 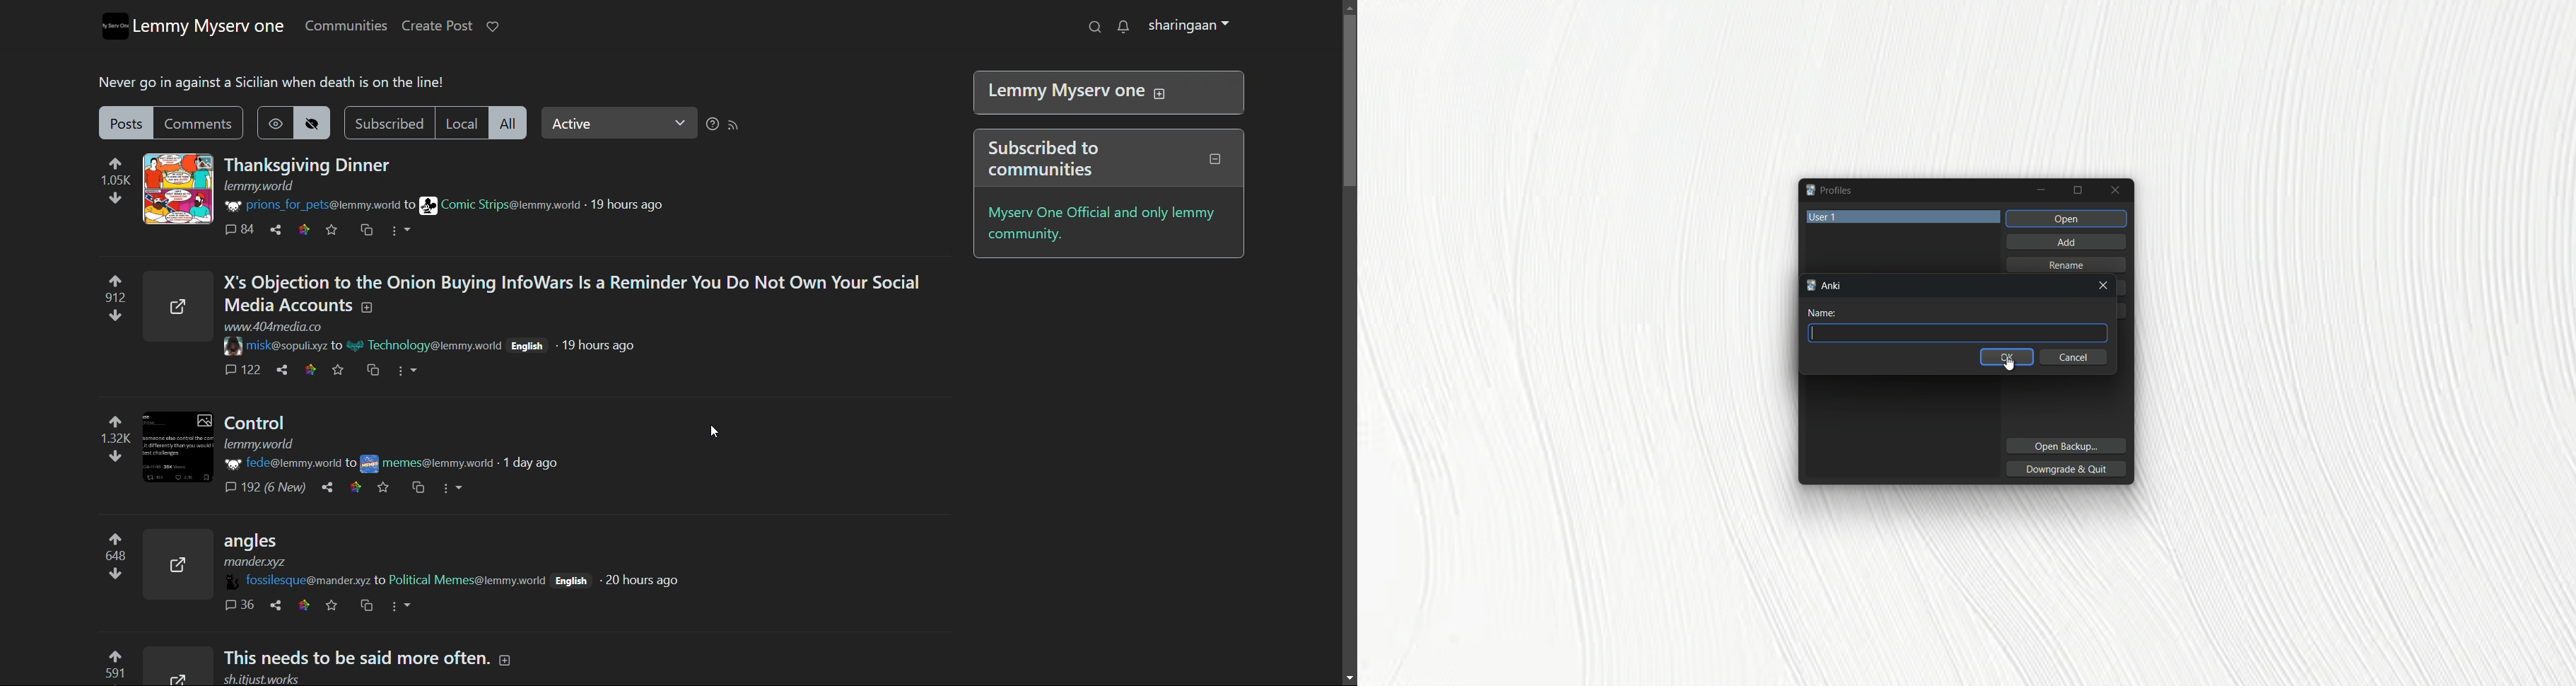 I want to click on favorite, so click(x=332, y=230).